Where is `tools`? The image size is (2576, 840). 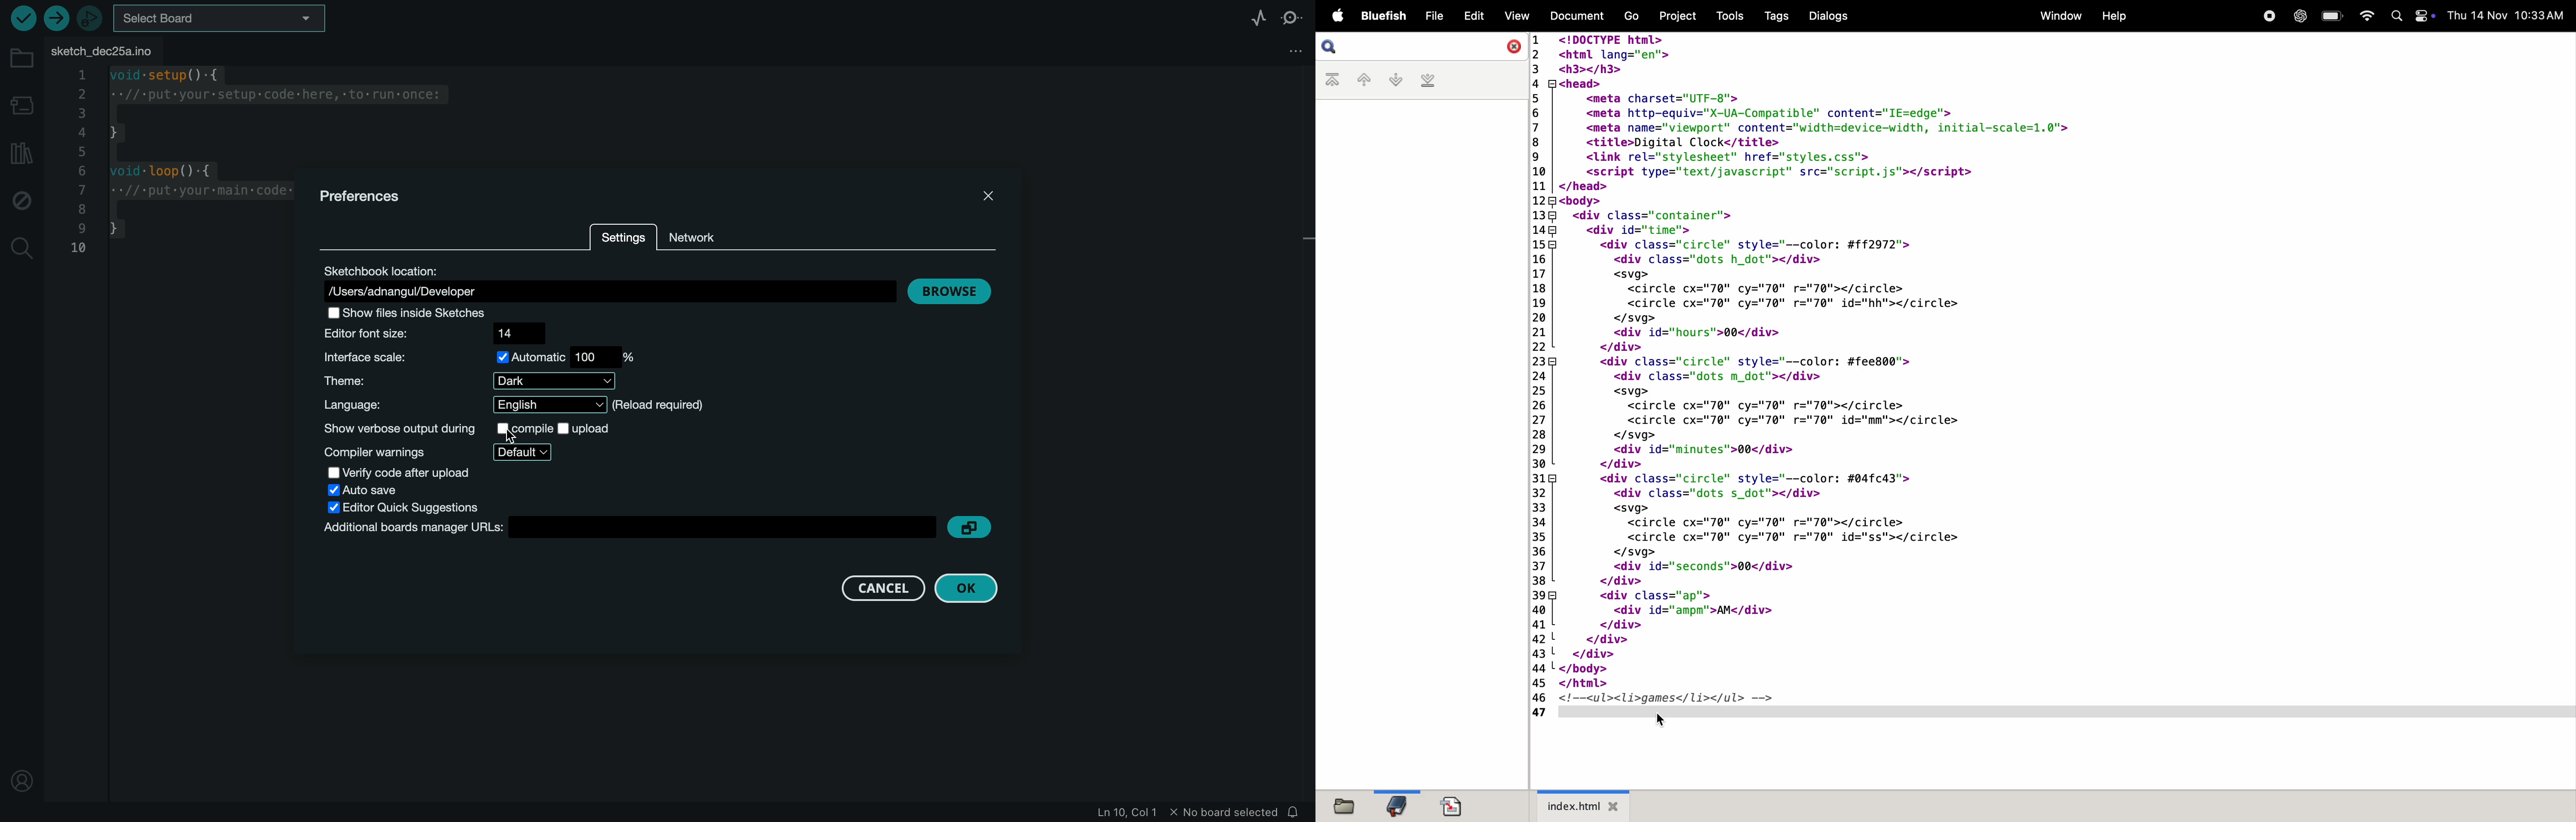 tools is located at coordinates (1725, 15).